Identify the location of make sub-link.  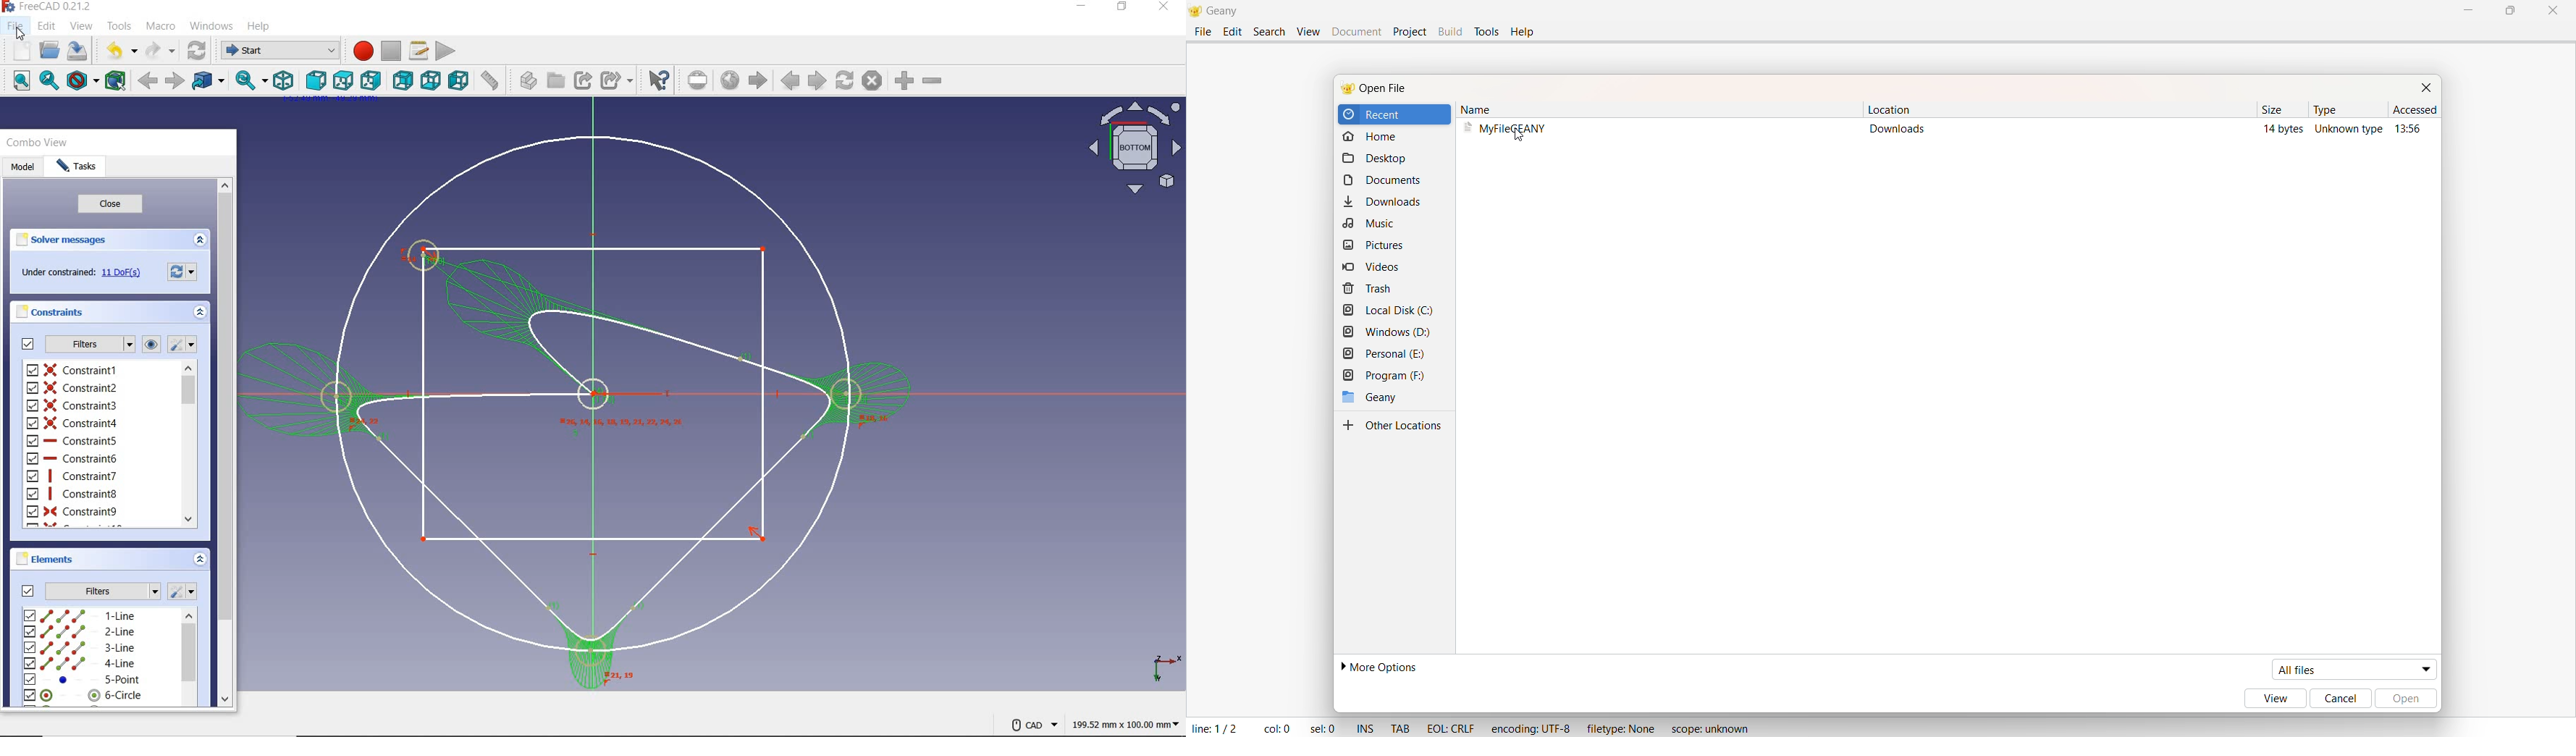
(616, 80).